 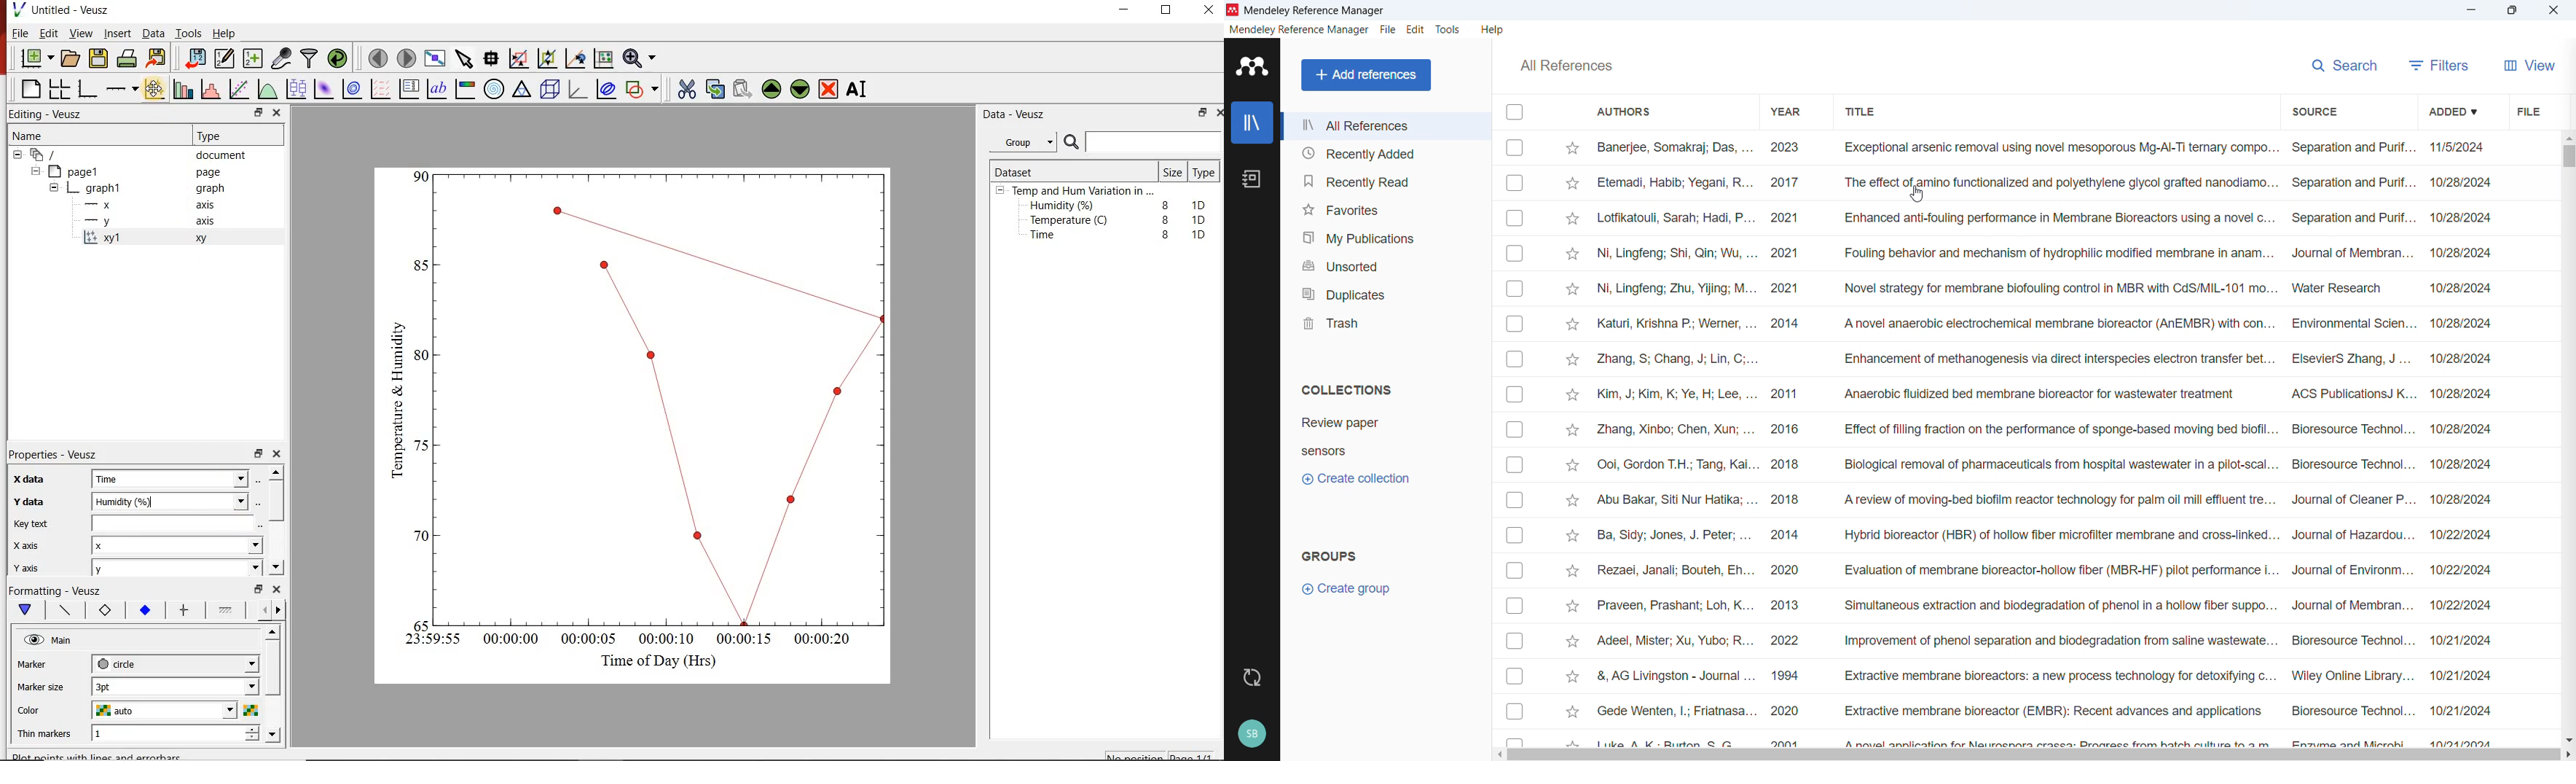 What do you see at coordinates (2568, 739) in the screenshot?
I see `Scroll down ` at bounding box center [2568, 739].